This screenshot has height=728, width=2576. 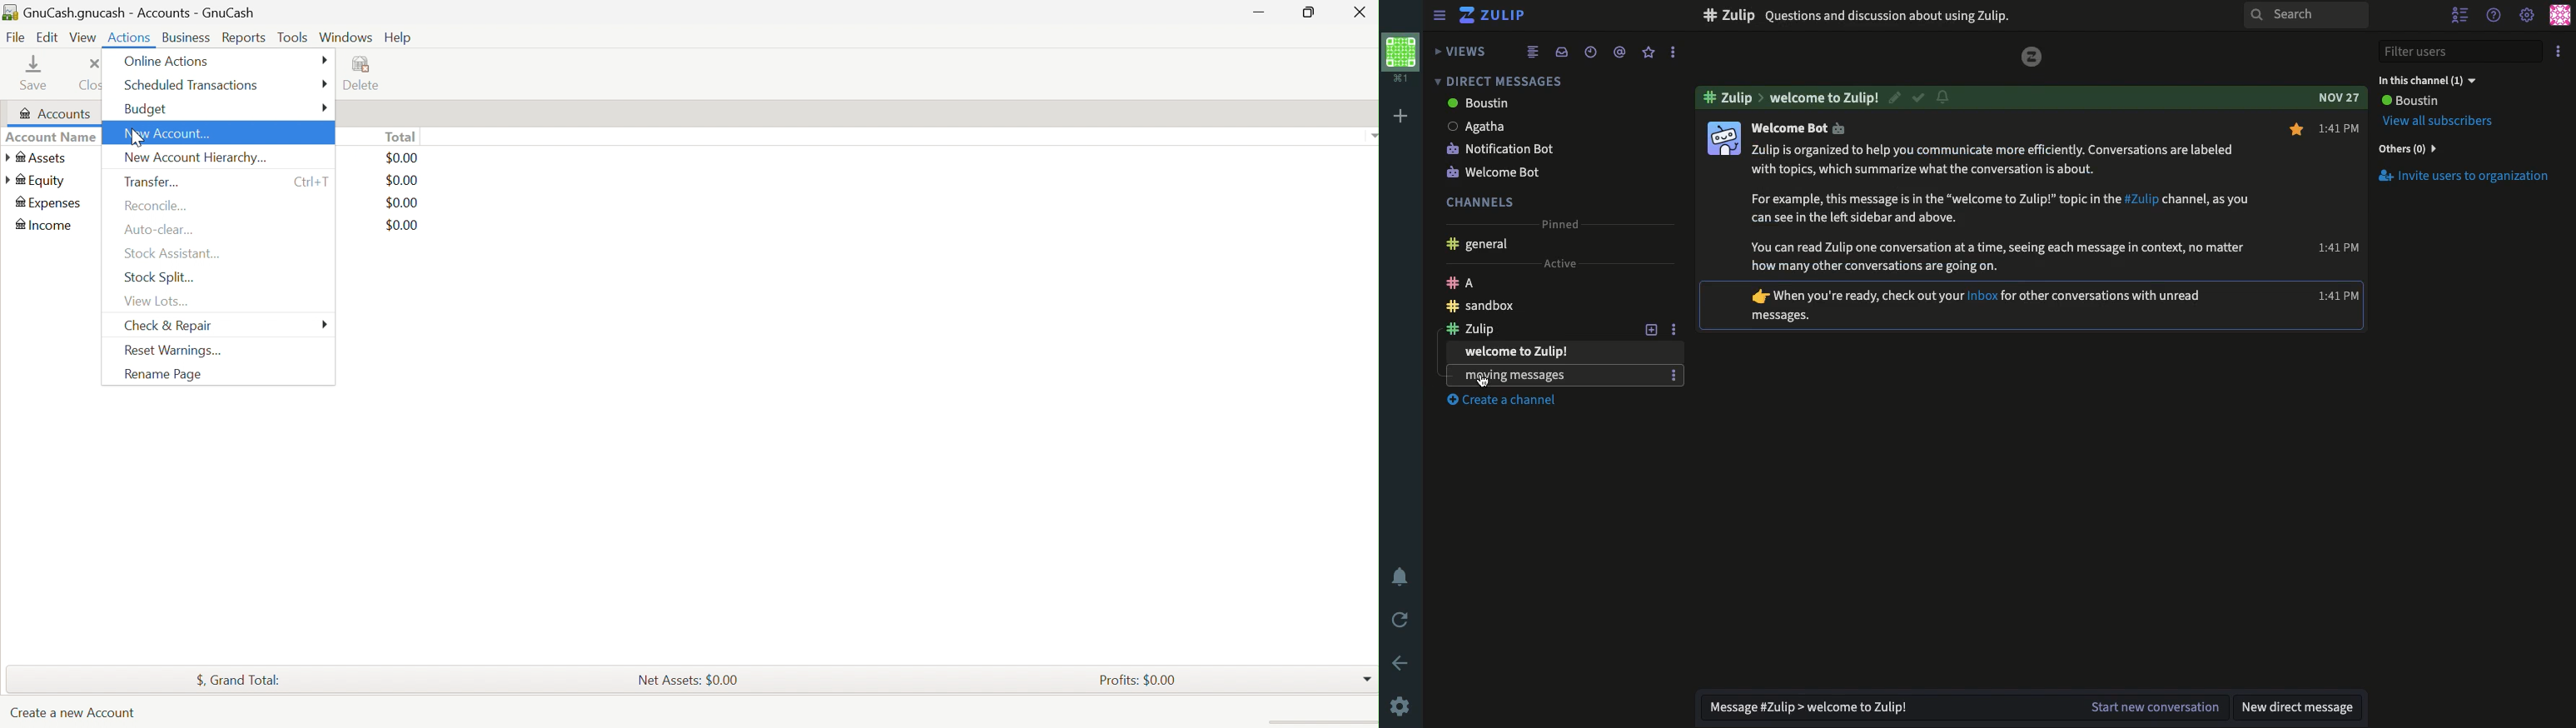 What do you see at coordinates (1561, 52) in the screenshot?
I see `Inbox` at bounding box center [1561, 52].